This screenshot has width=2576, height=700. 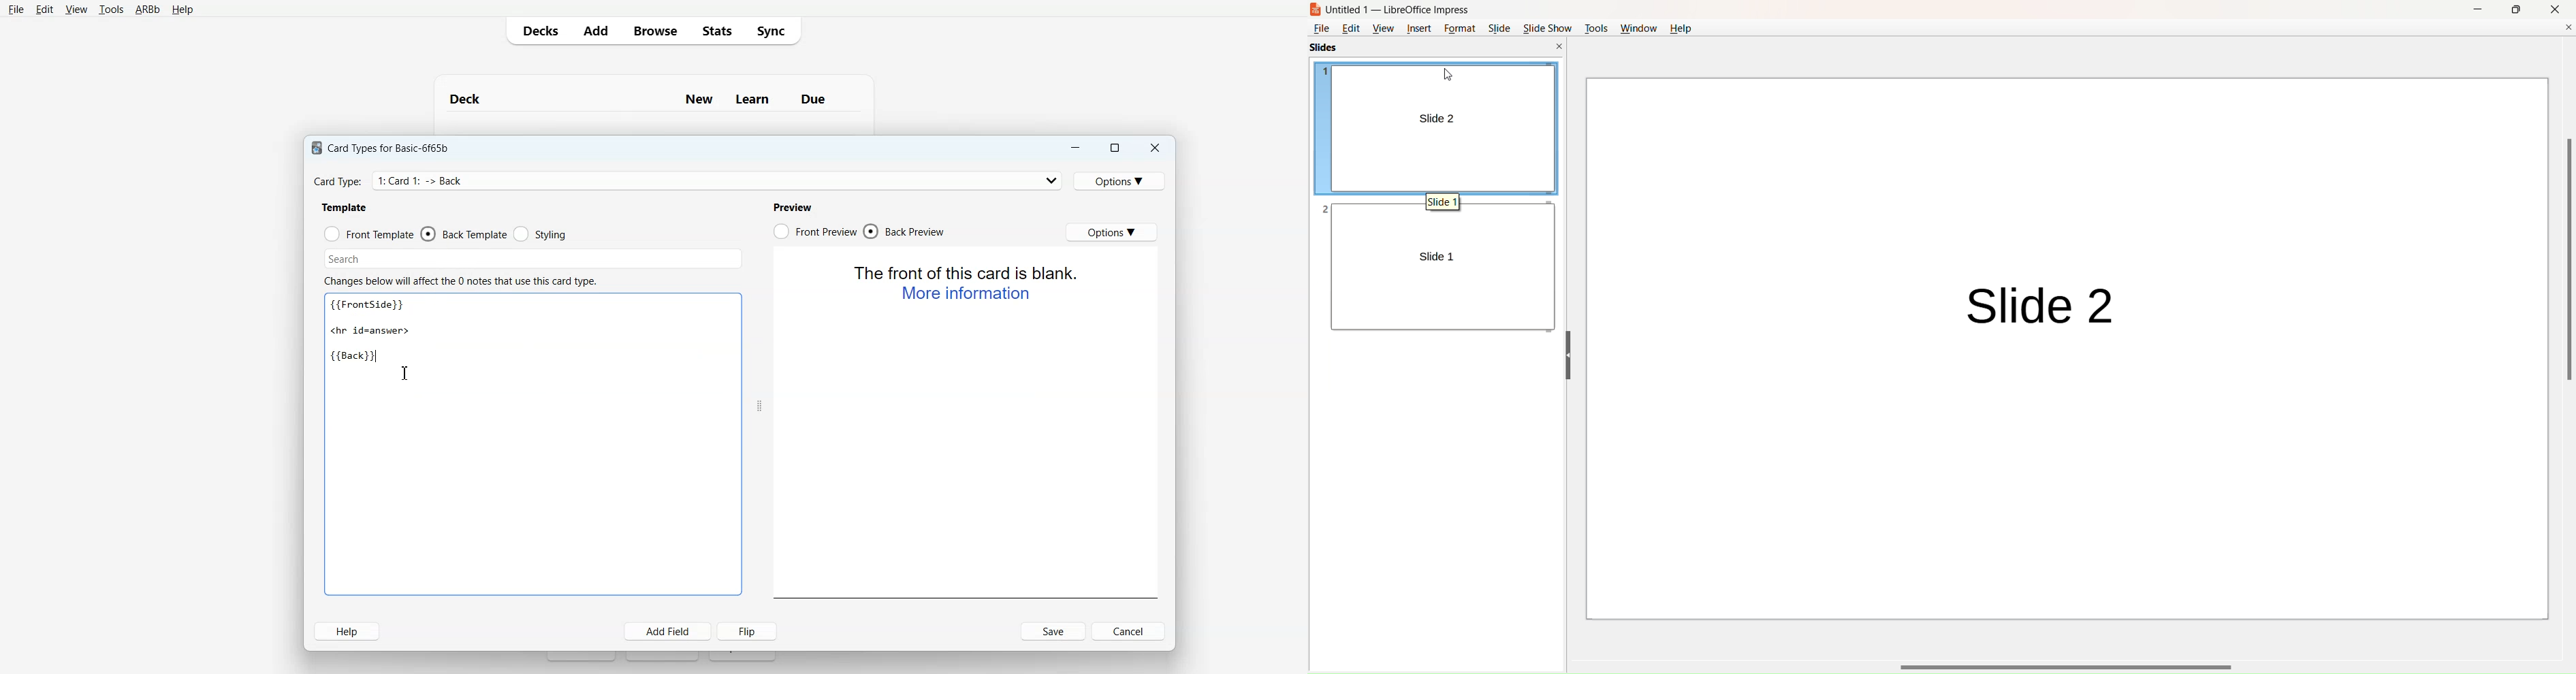 I want to click on tools, so click(x=1594, y=27).